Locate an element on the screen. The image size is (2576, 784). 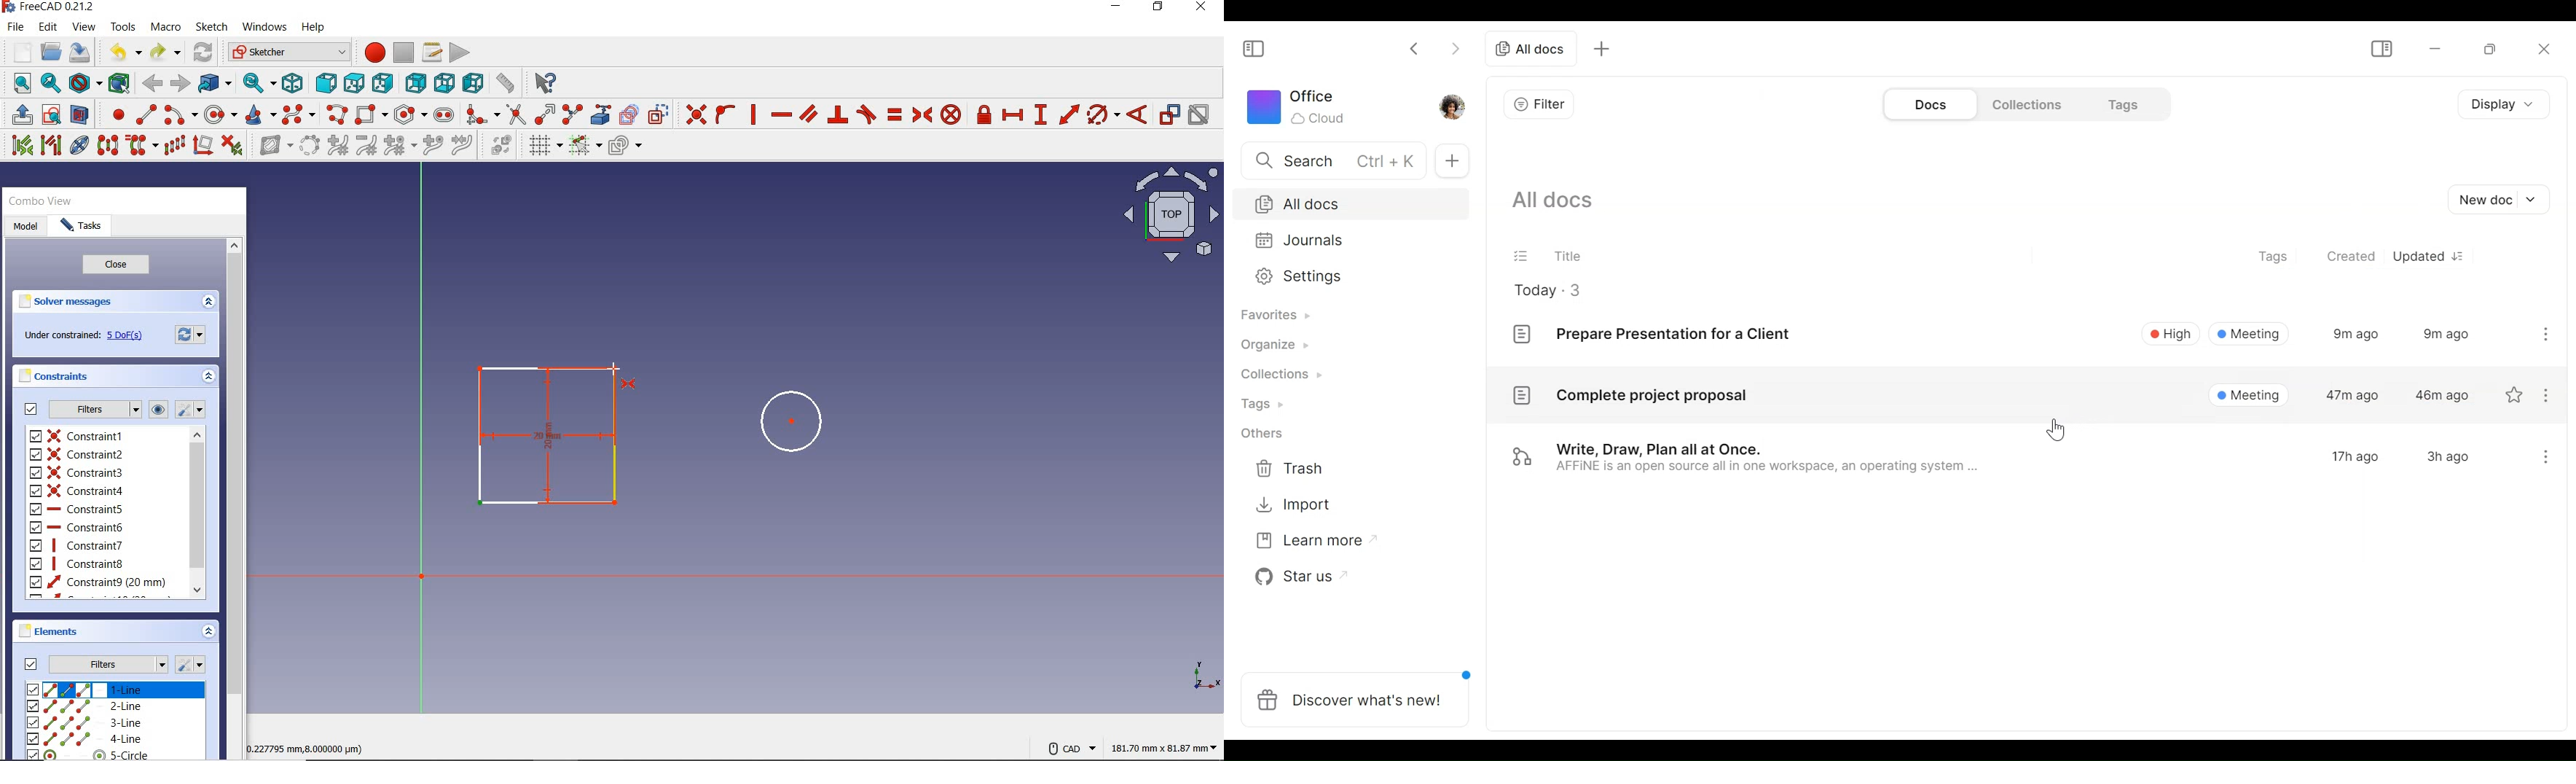
Add Tab is located at coordinates (1453, 159).